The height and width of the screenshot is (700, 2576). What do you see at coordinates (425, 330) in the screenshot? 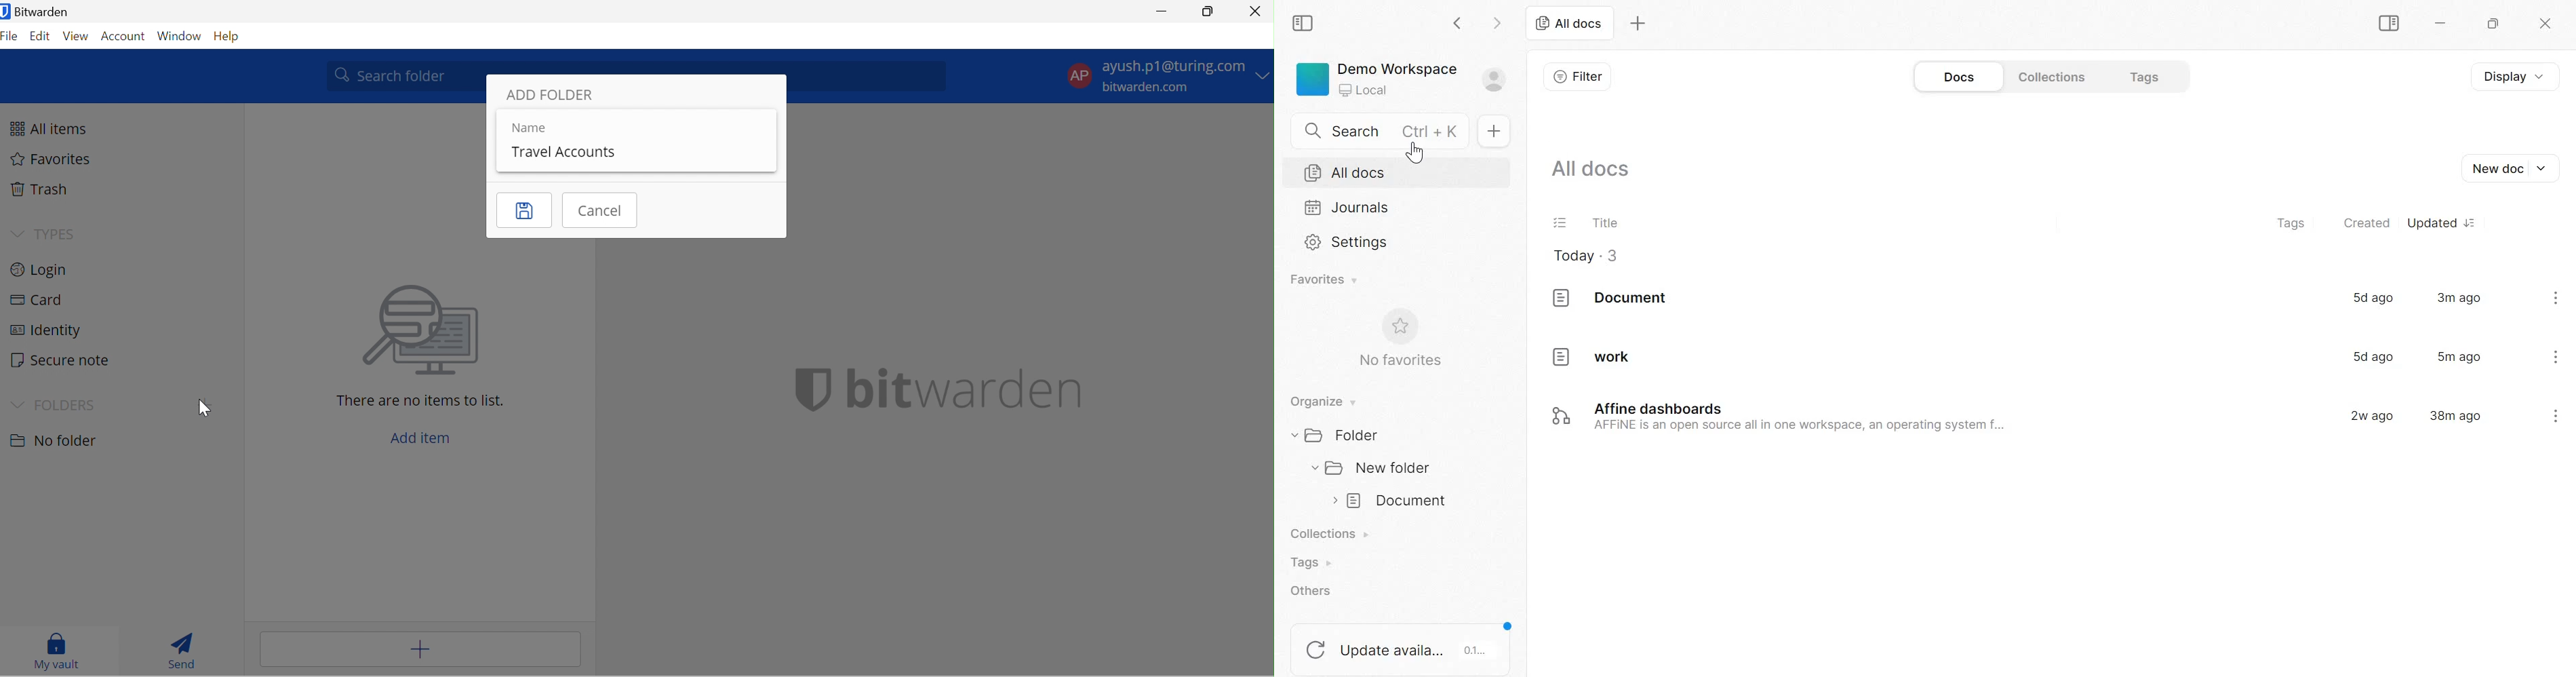
I see `Image` at bounding box center [425, 330].